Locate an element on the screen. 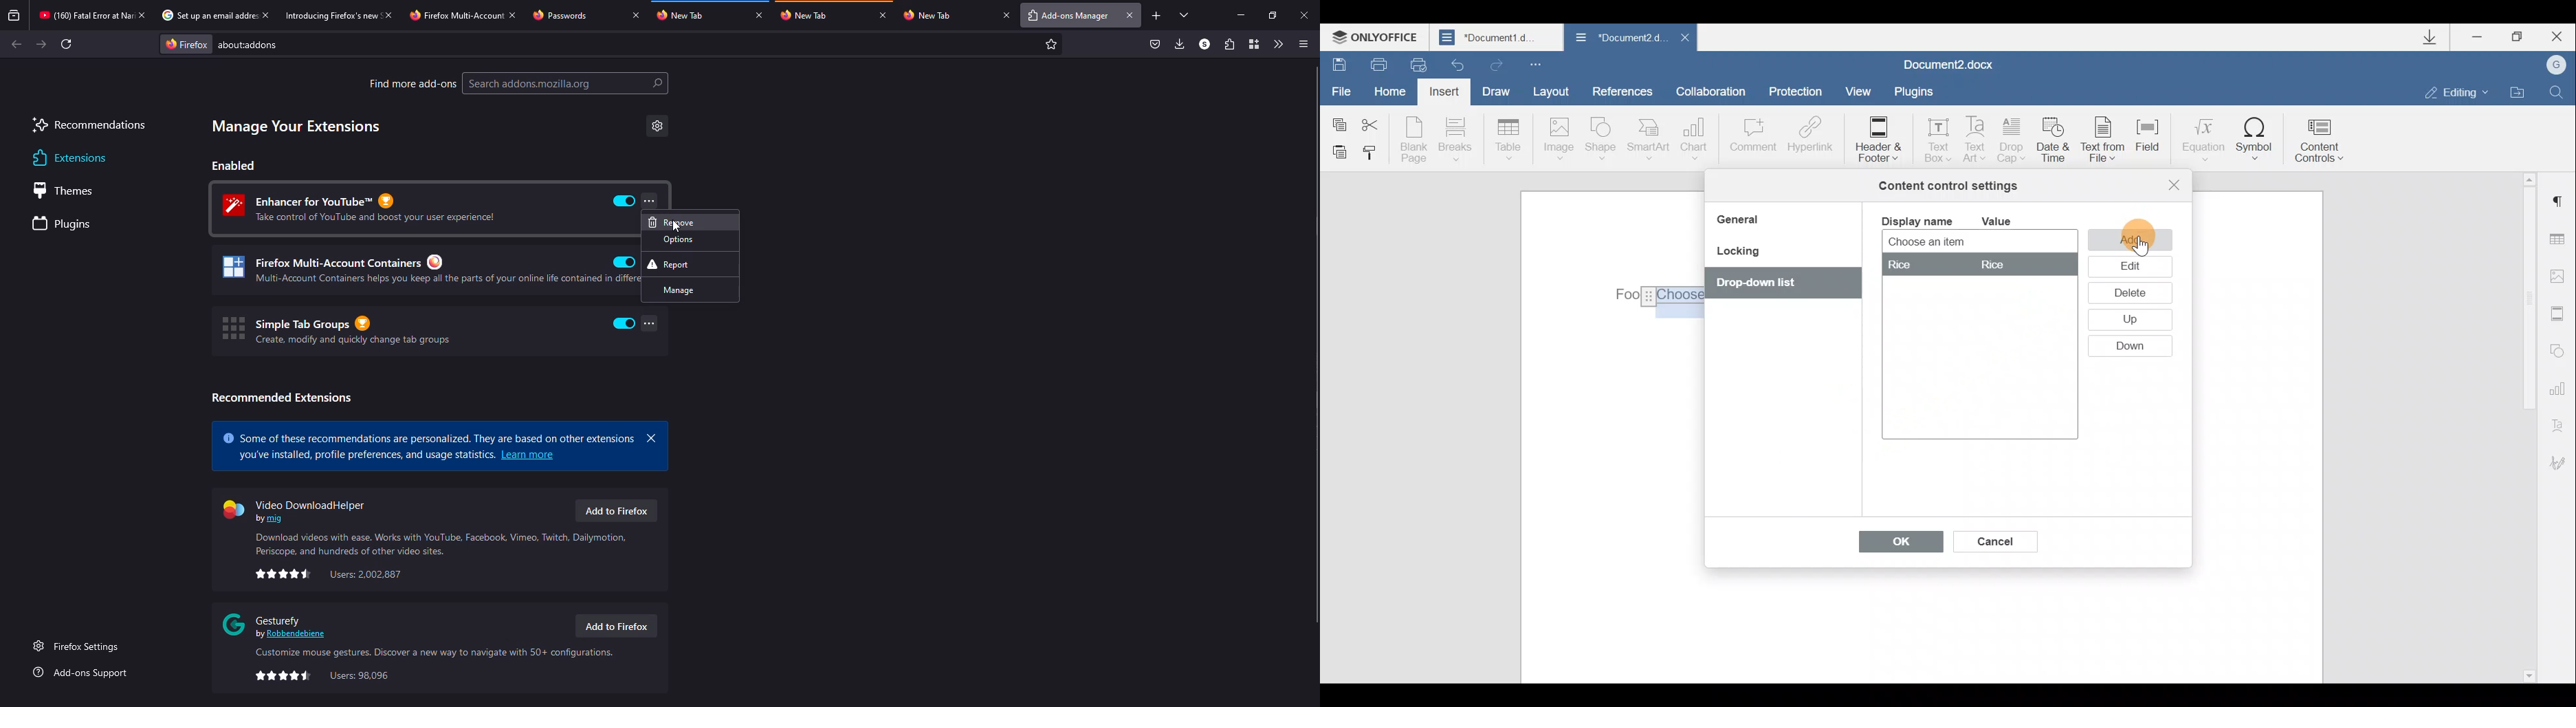  Star rating is located at coordinates (284, 574).